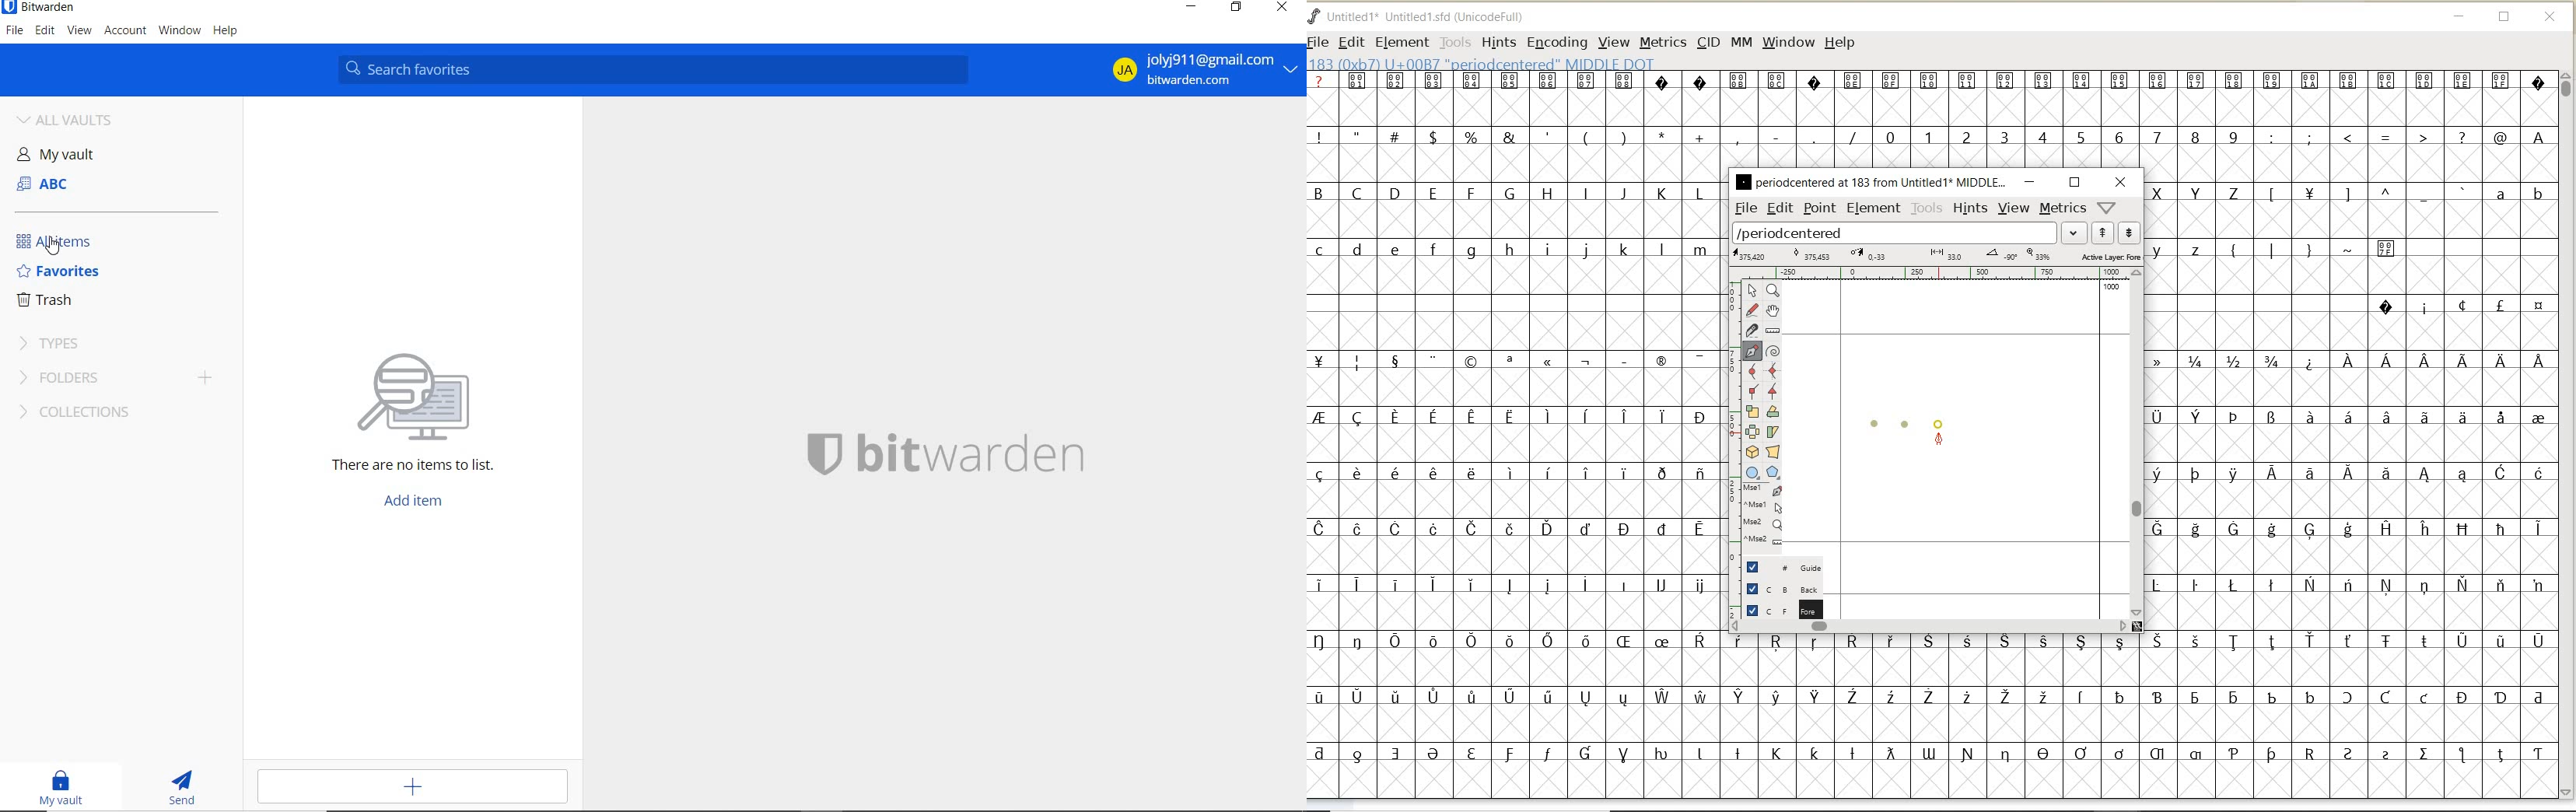  What do you see at coordinates (57, 247) in the screenshot?
I see `cursor` at bounding box center [57, 247].